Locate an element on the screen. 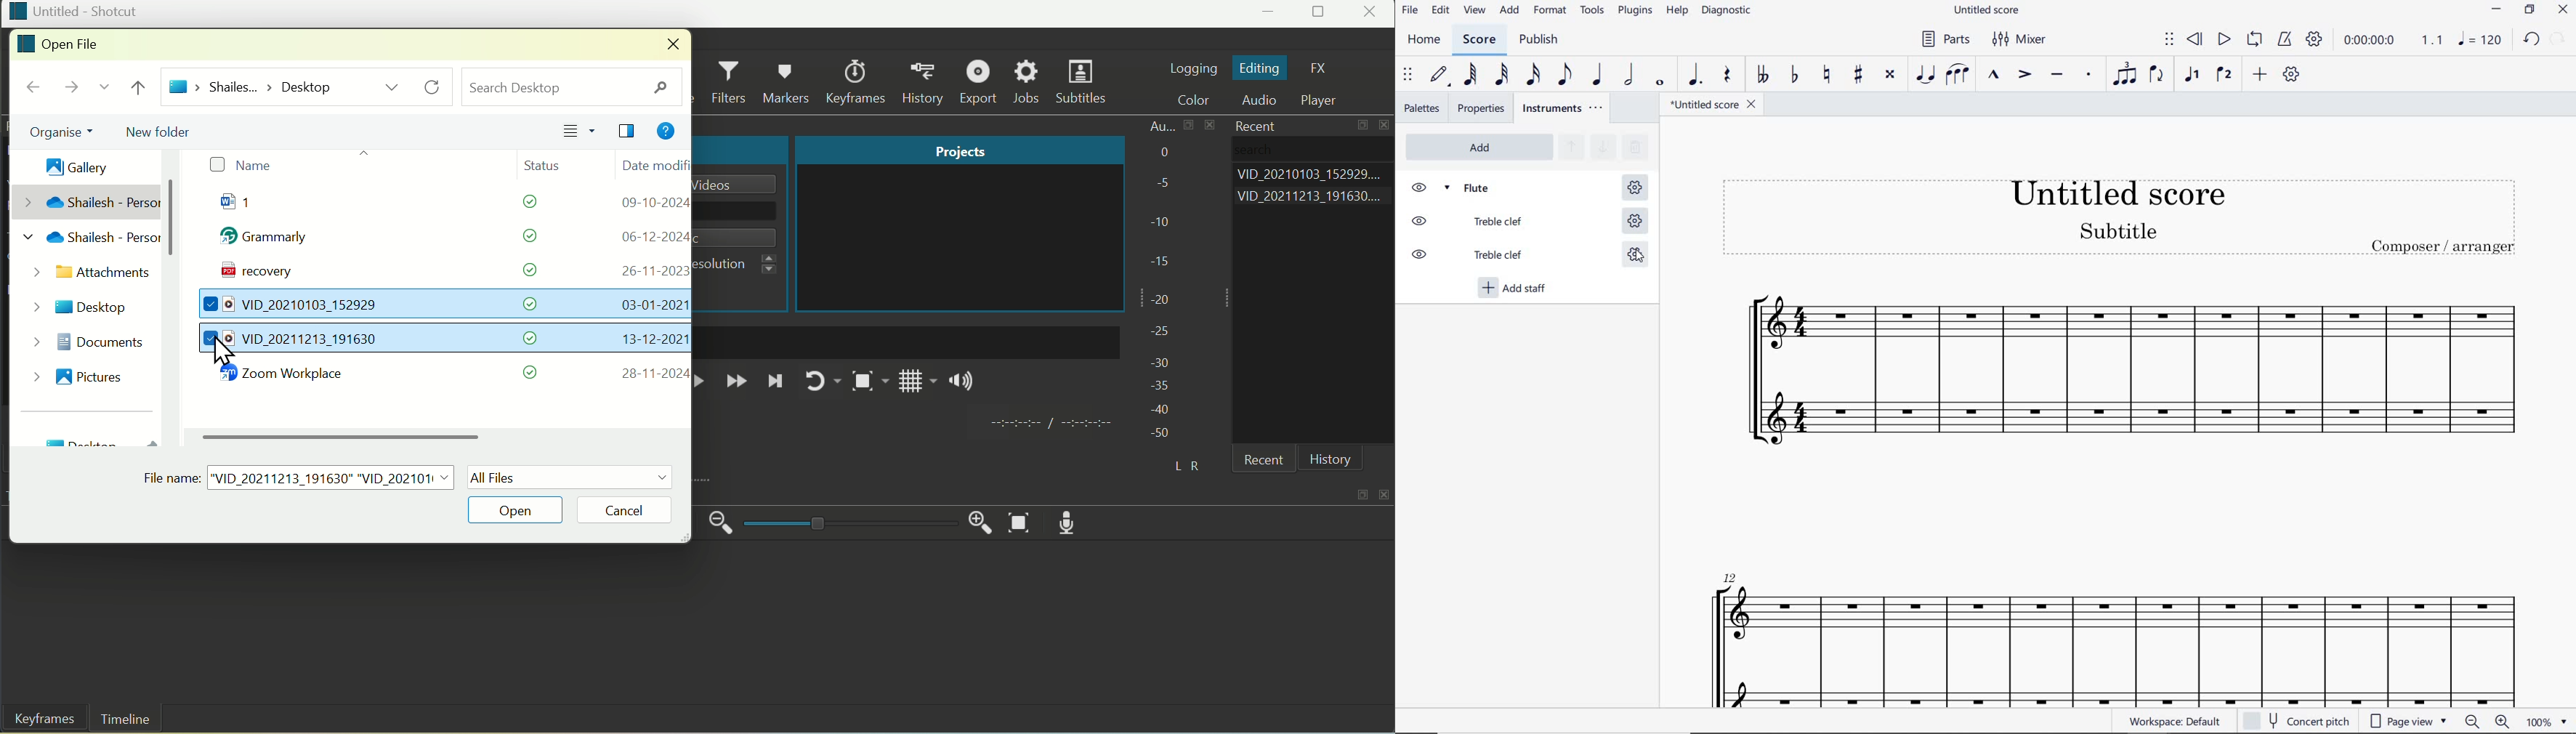  STACCATO is located at coordinates (2087, 75).